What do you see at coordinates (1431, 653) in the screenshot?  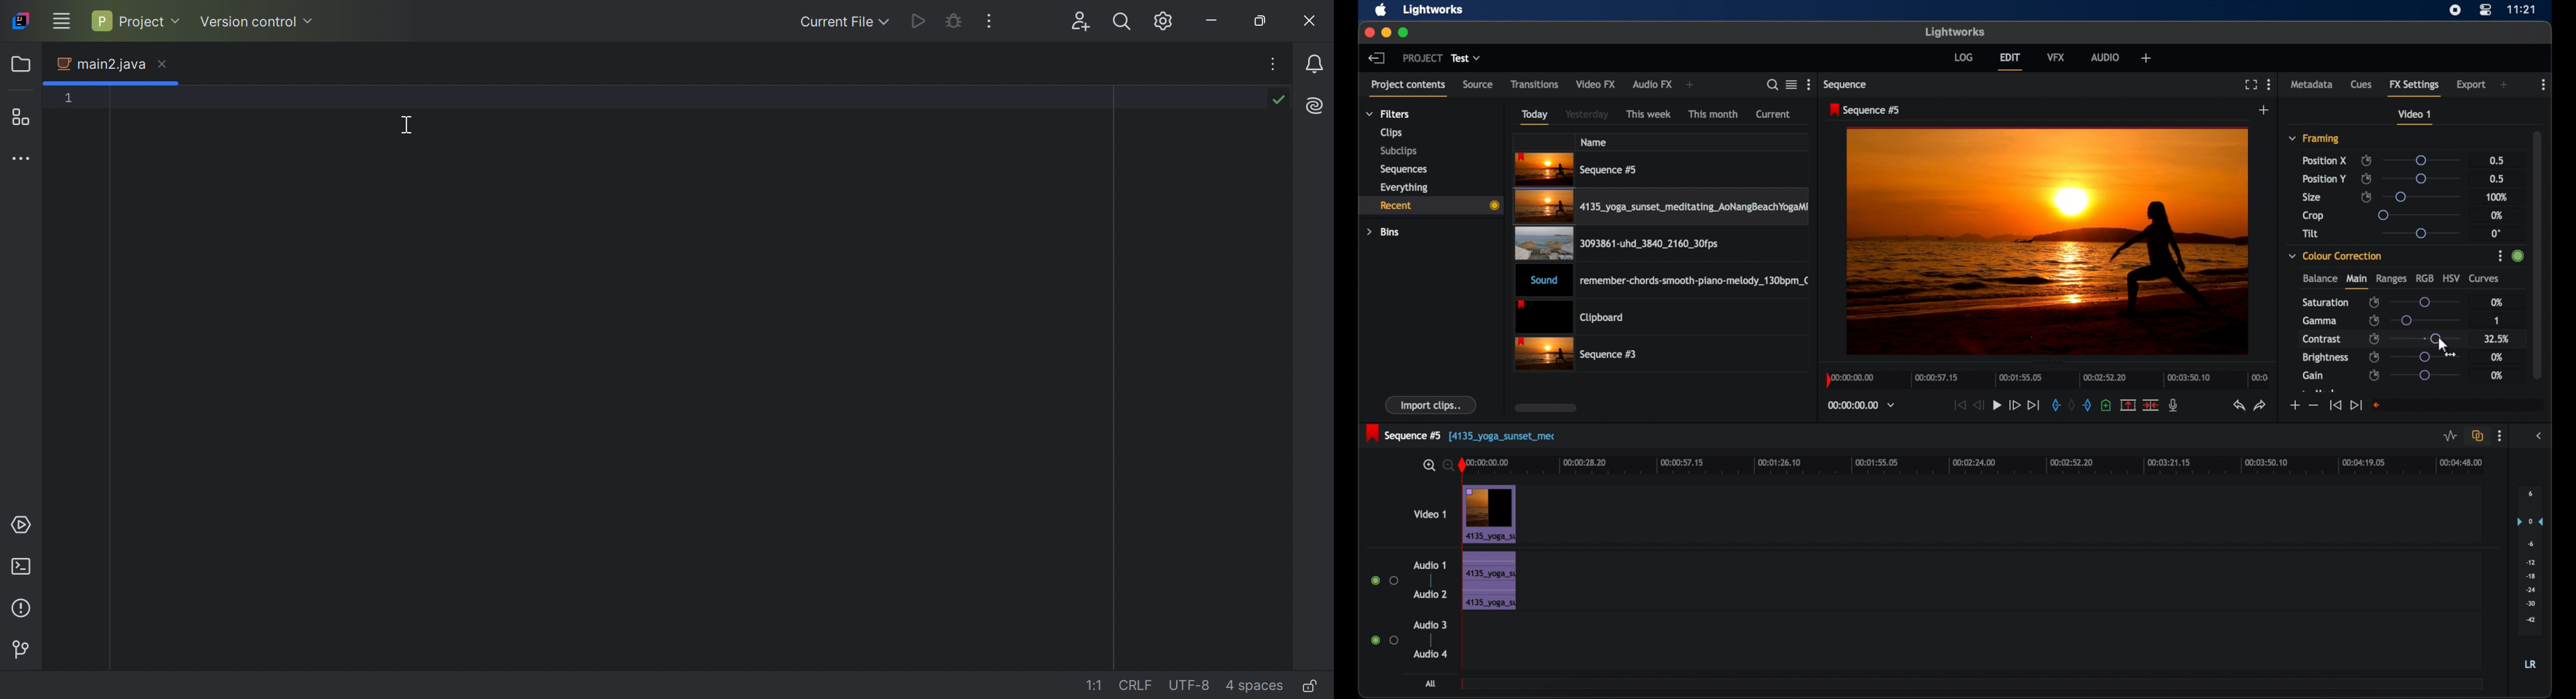 I see `audio 4` at bounding box center [1431, 653].